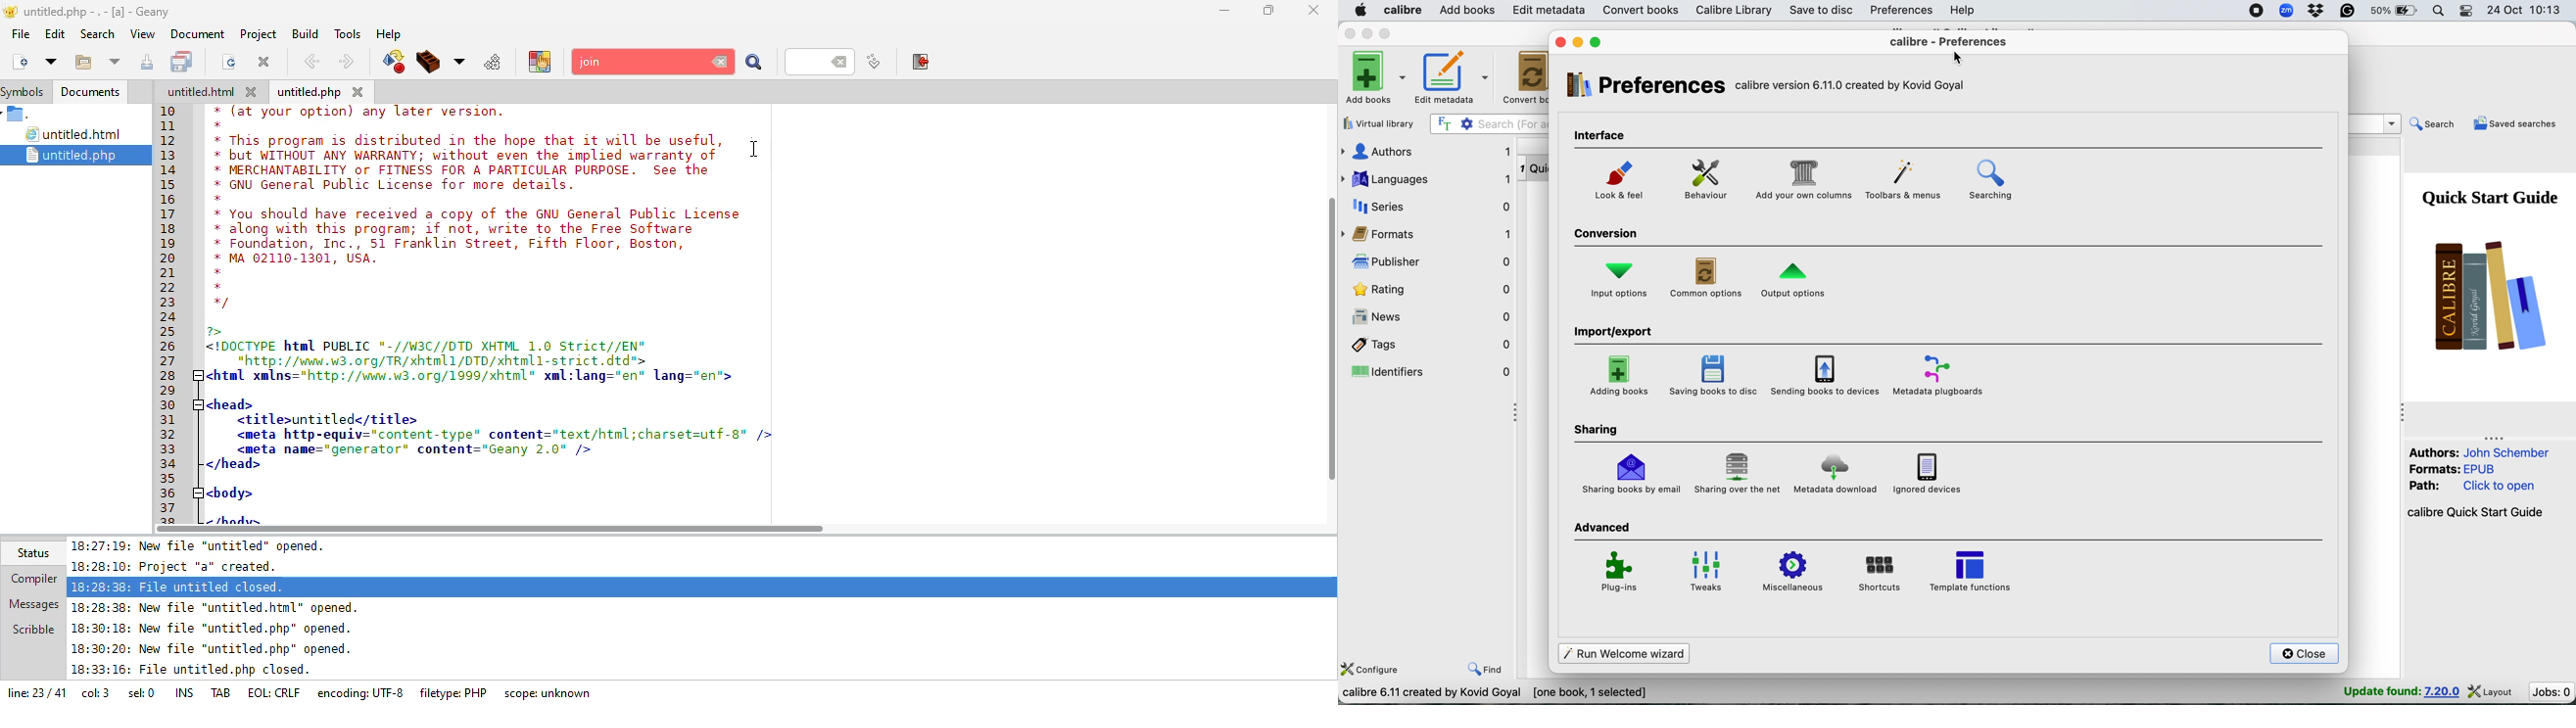 The width and height of the screenshot is (2576, 728). What do you see at coordinates (2397, 693) in the screenshot?
I see `update found : 7.20.0` at bounding box center [2397, 693].